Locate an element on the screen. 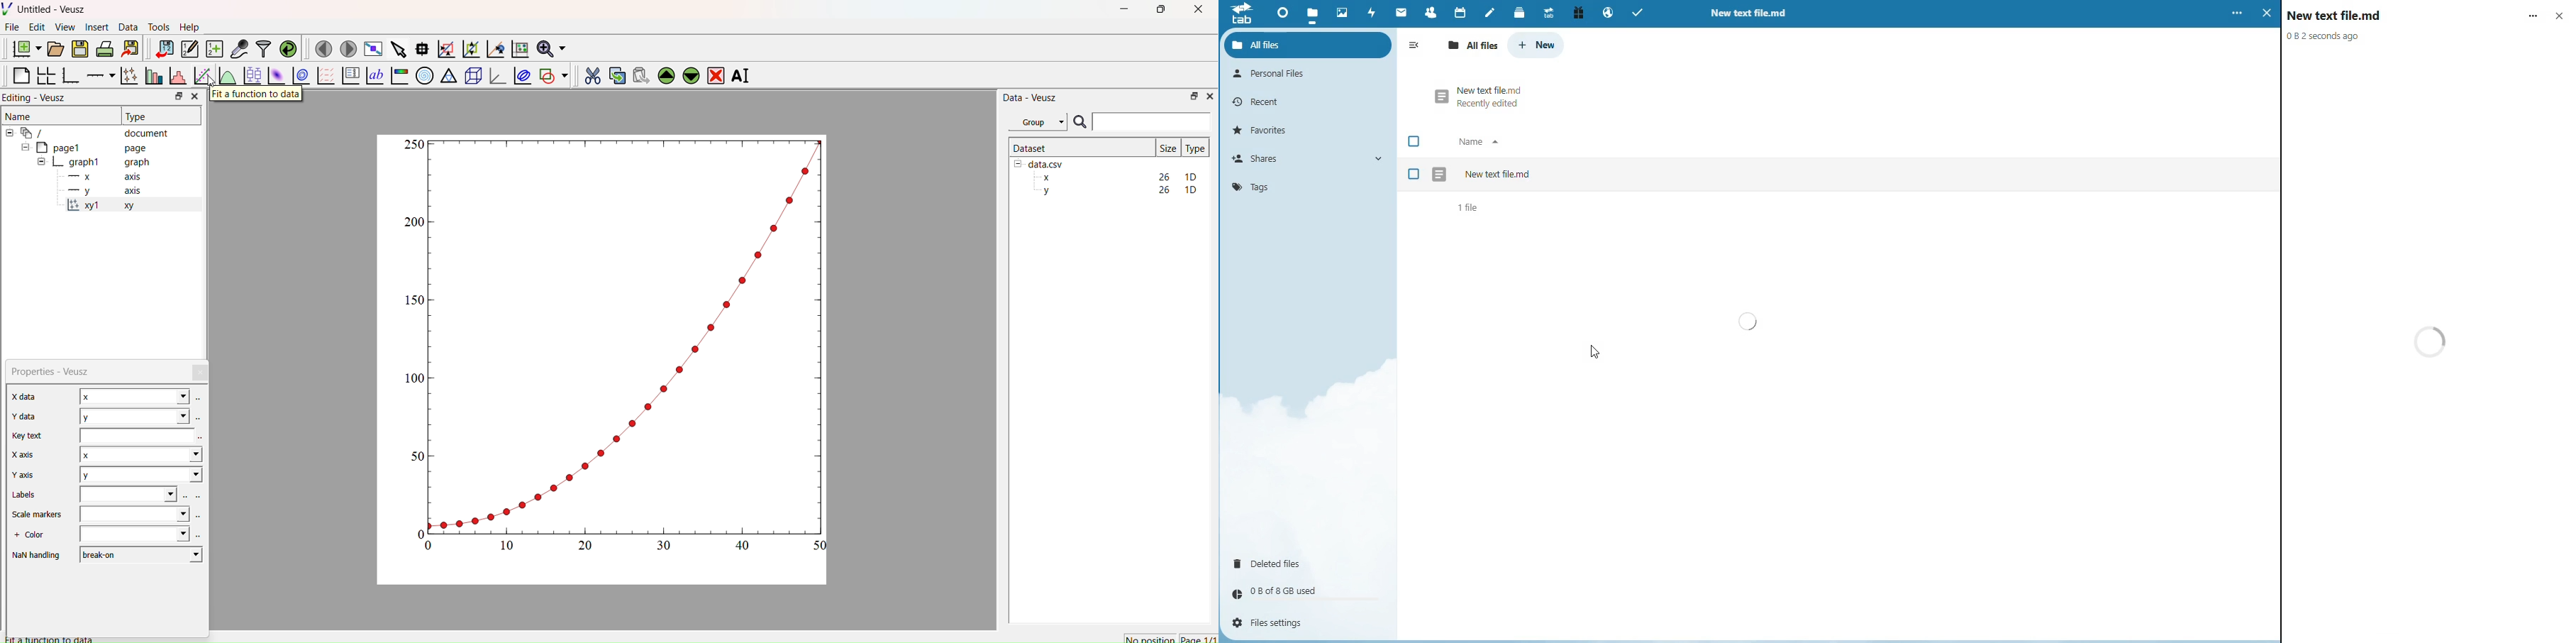 The width and height of the screenshot is (2576, 644). Select using dataset browser is located at coordinates (204, 437).